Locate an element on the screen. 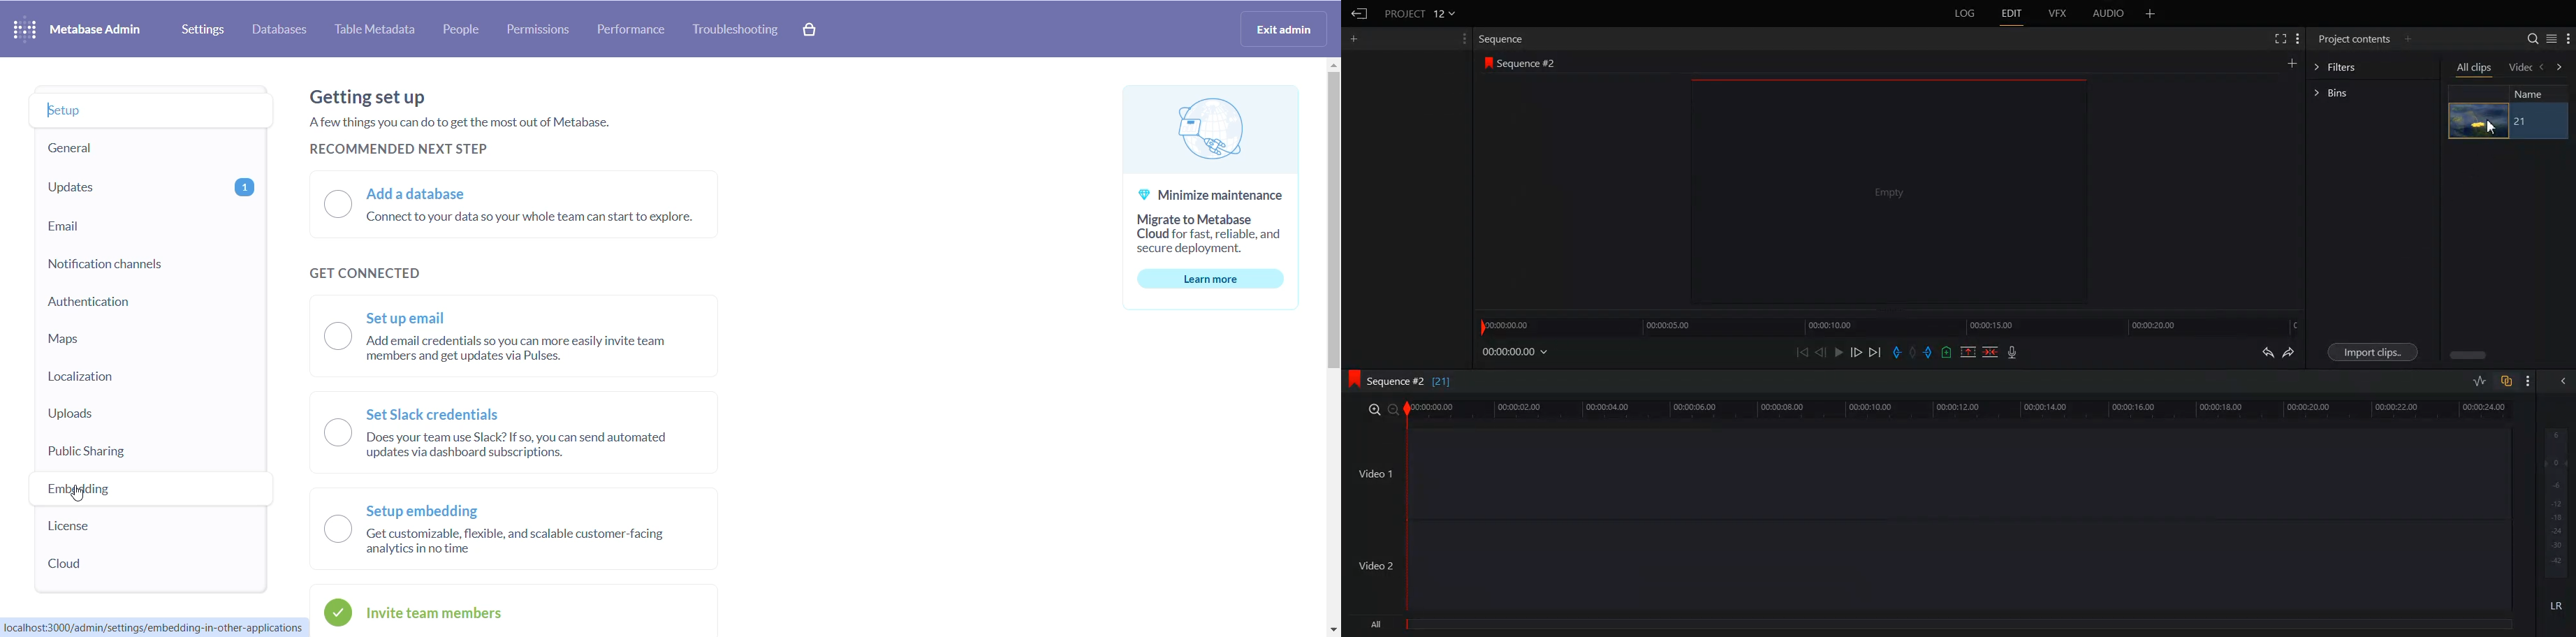 The height and width of the screenshot is (644, 2576). metabase admin is located at coordinates (98, 29).